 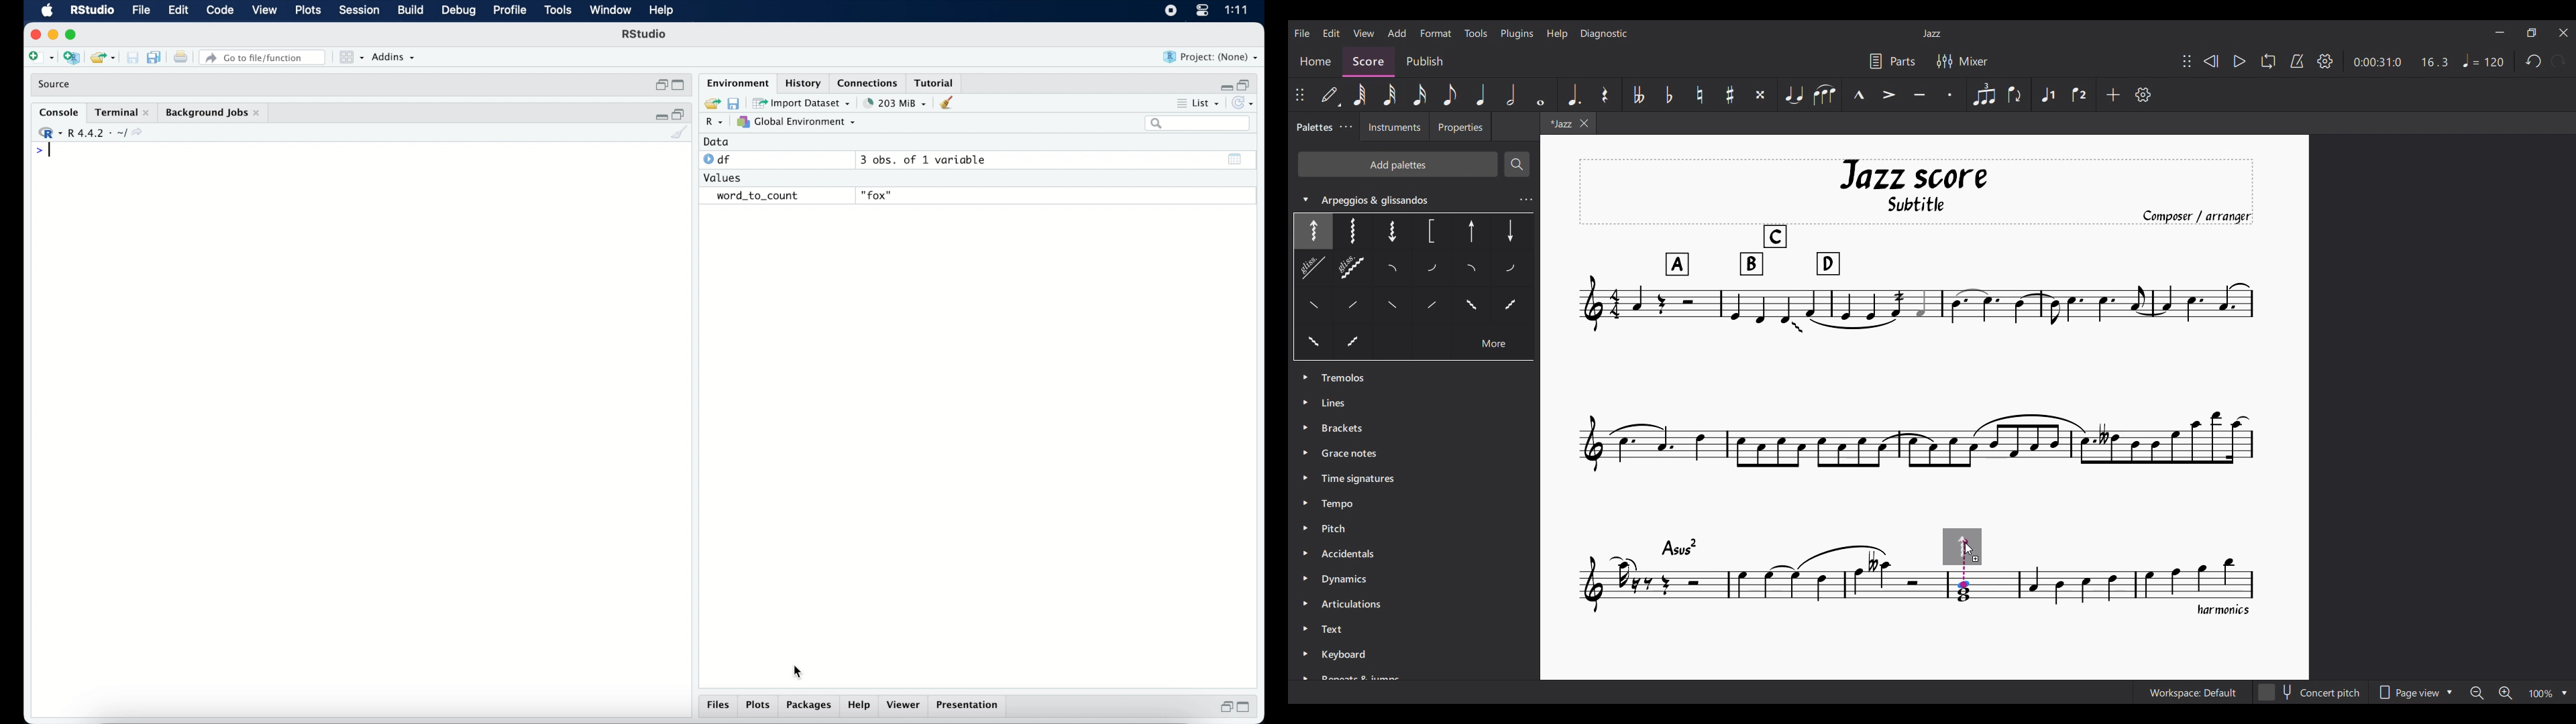 What do you see at coordinates (719, 160) in the screenshot?
I see `df` at bounding box center [719, 160].